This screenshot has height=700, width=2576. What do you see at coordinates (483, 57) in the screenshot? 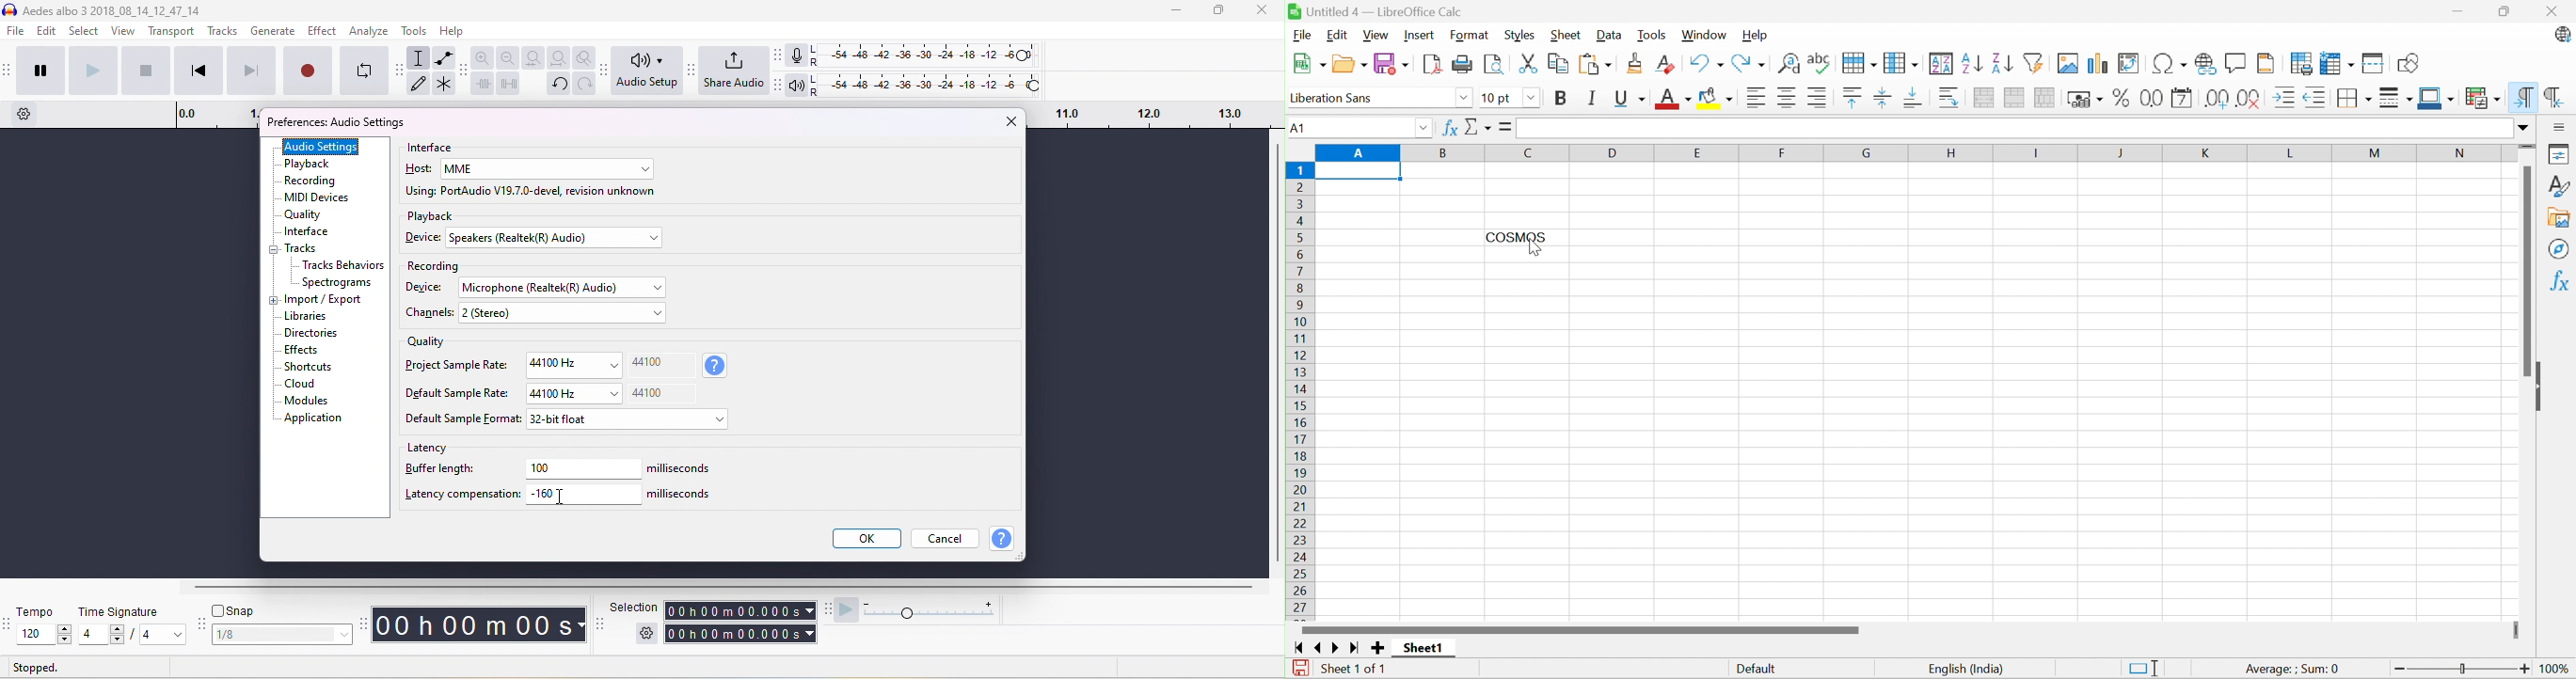
I see `zoom in` at bounding box center [483, 57].